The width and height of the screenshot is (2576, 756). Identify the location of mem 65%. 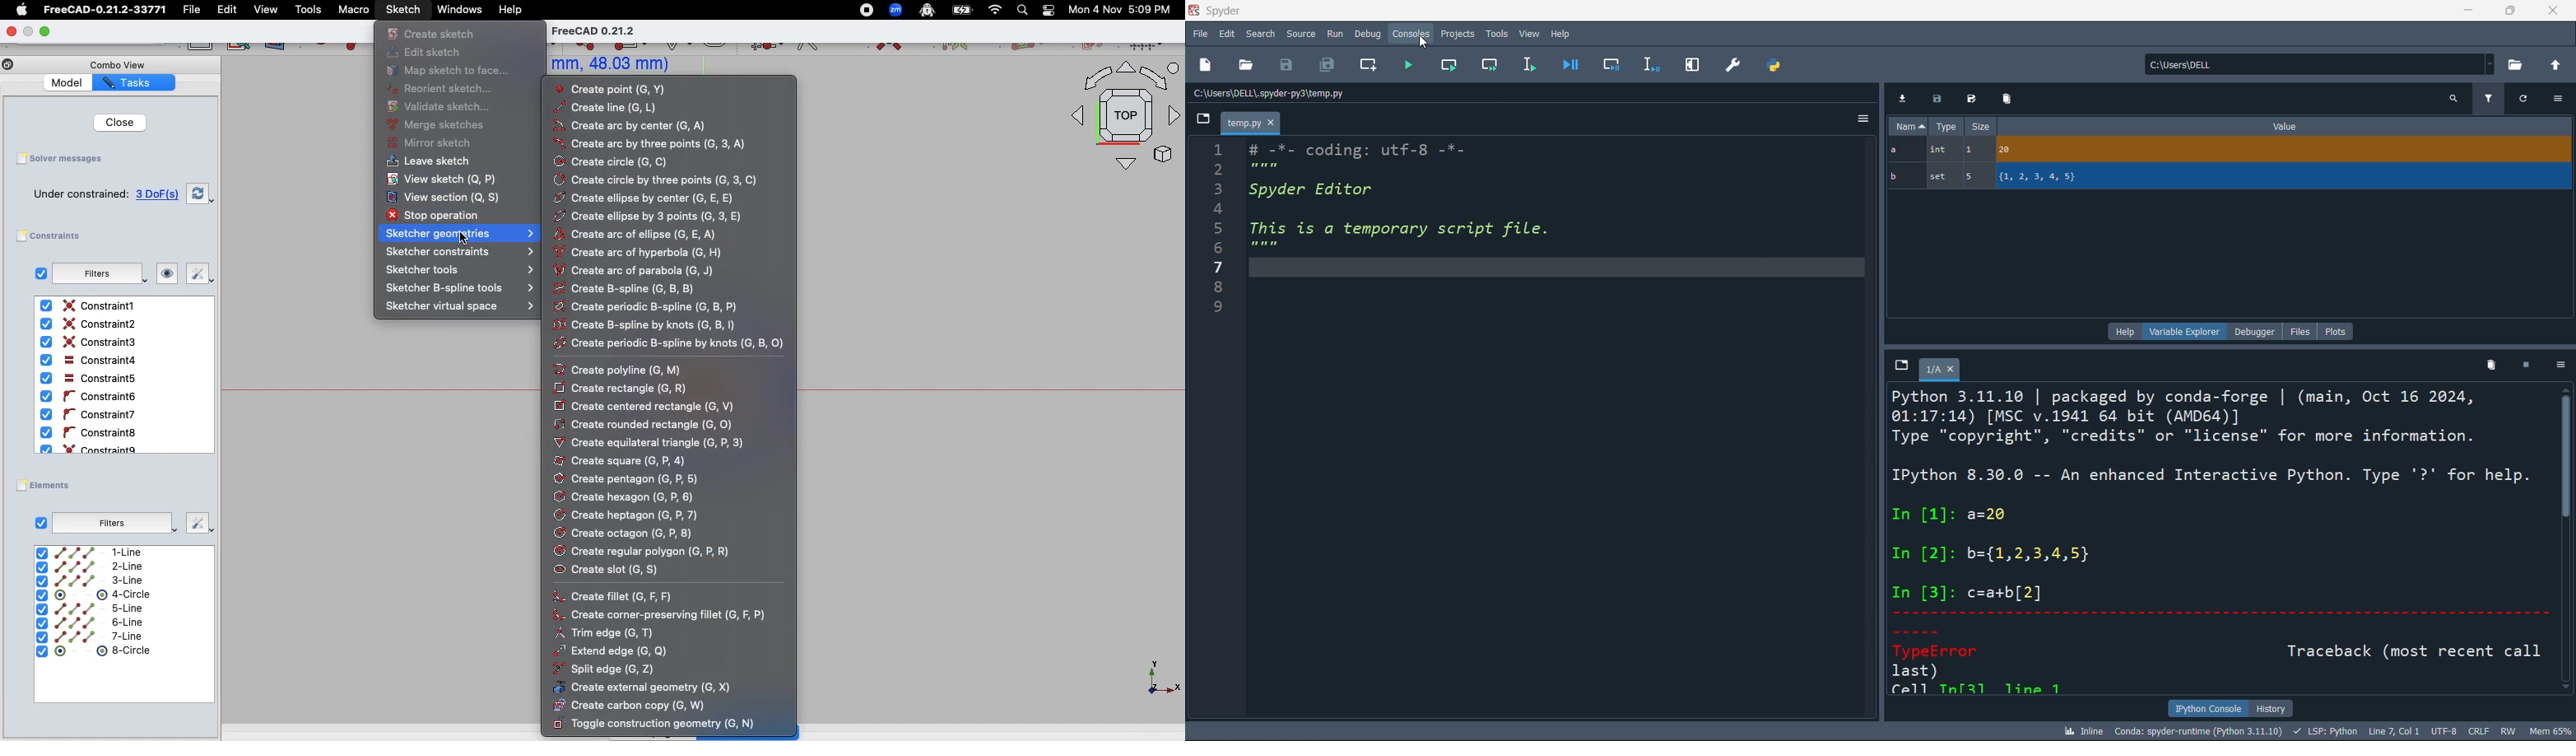
(2553, 732).